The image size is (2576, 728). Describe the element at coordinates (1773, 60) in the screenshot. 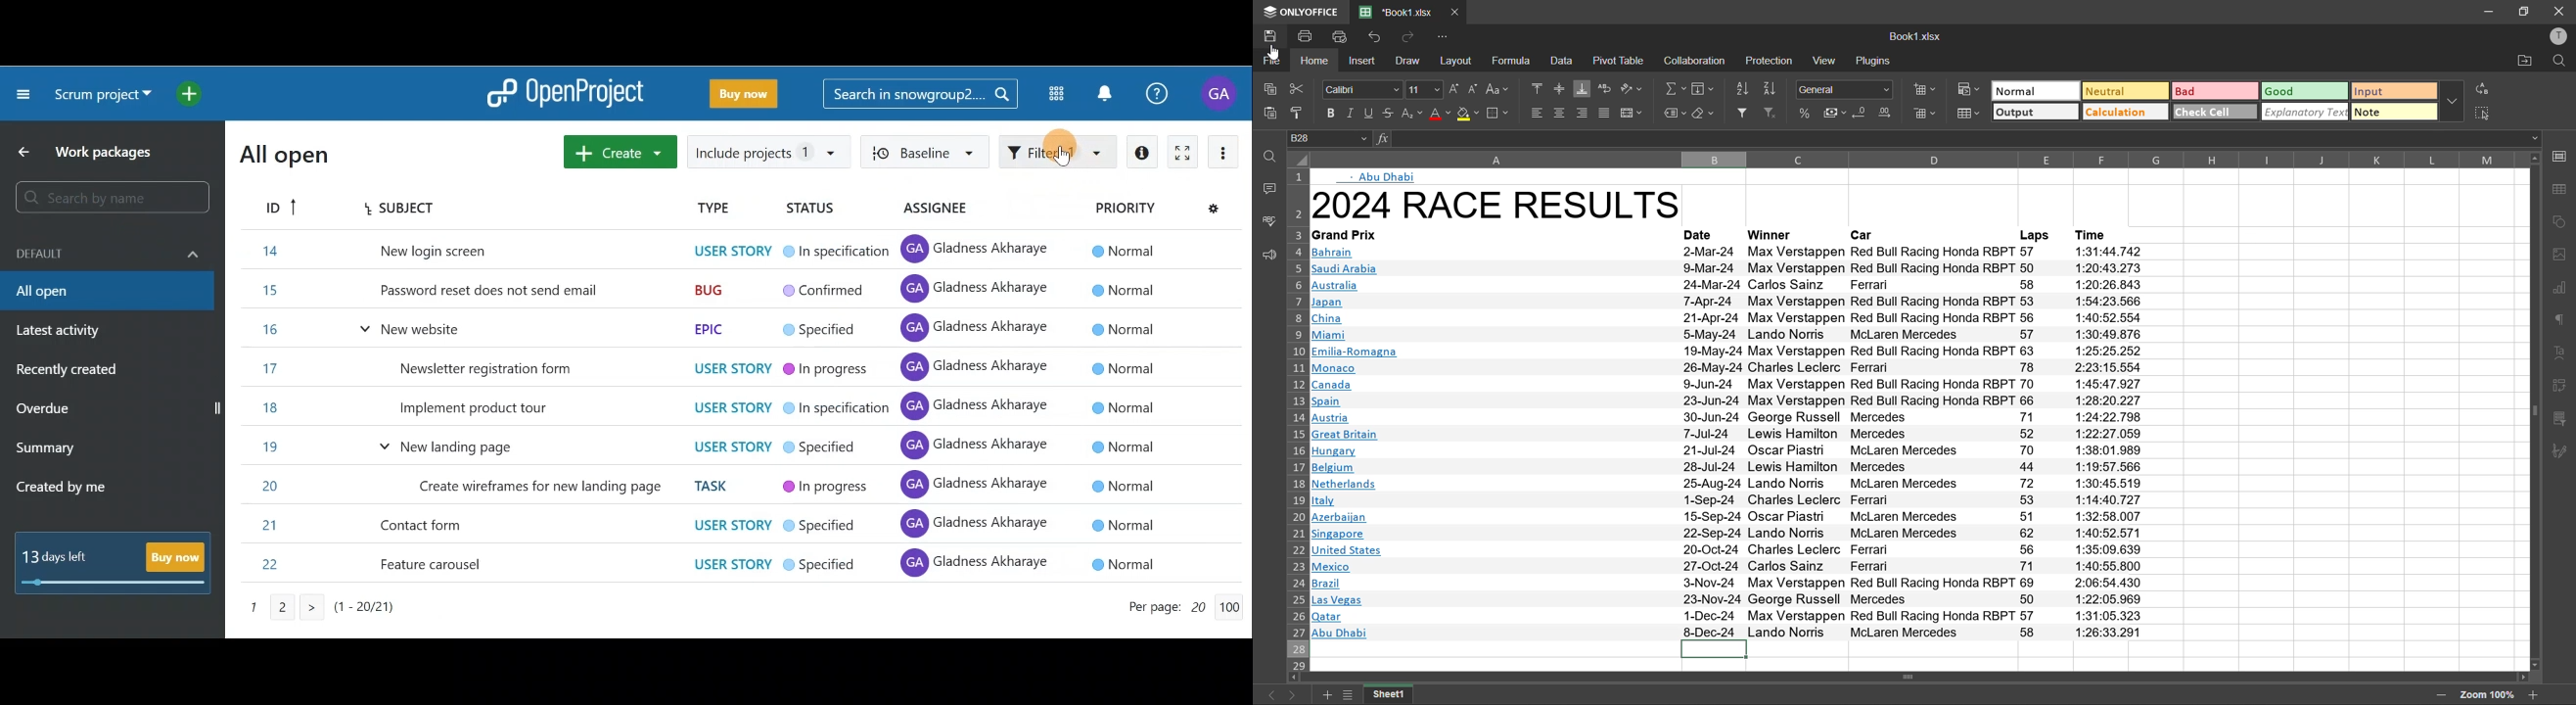

I see `protection` at that location.